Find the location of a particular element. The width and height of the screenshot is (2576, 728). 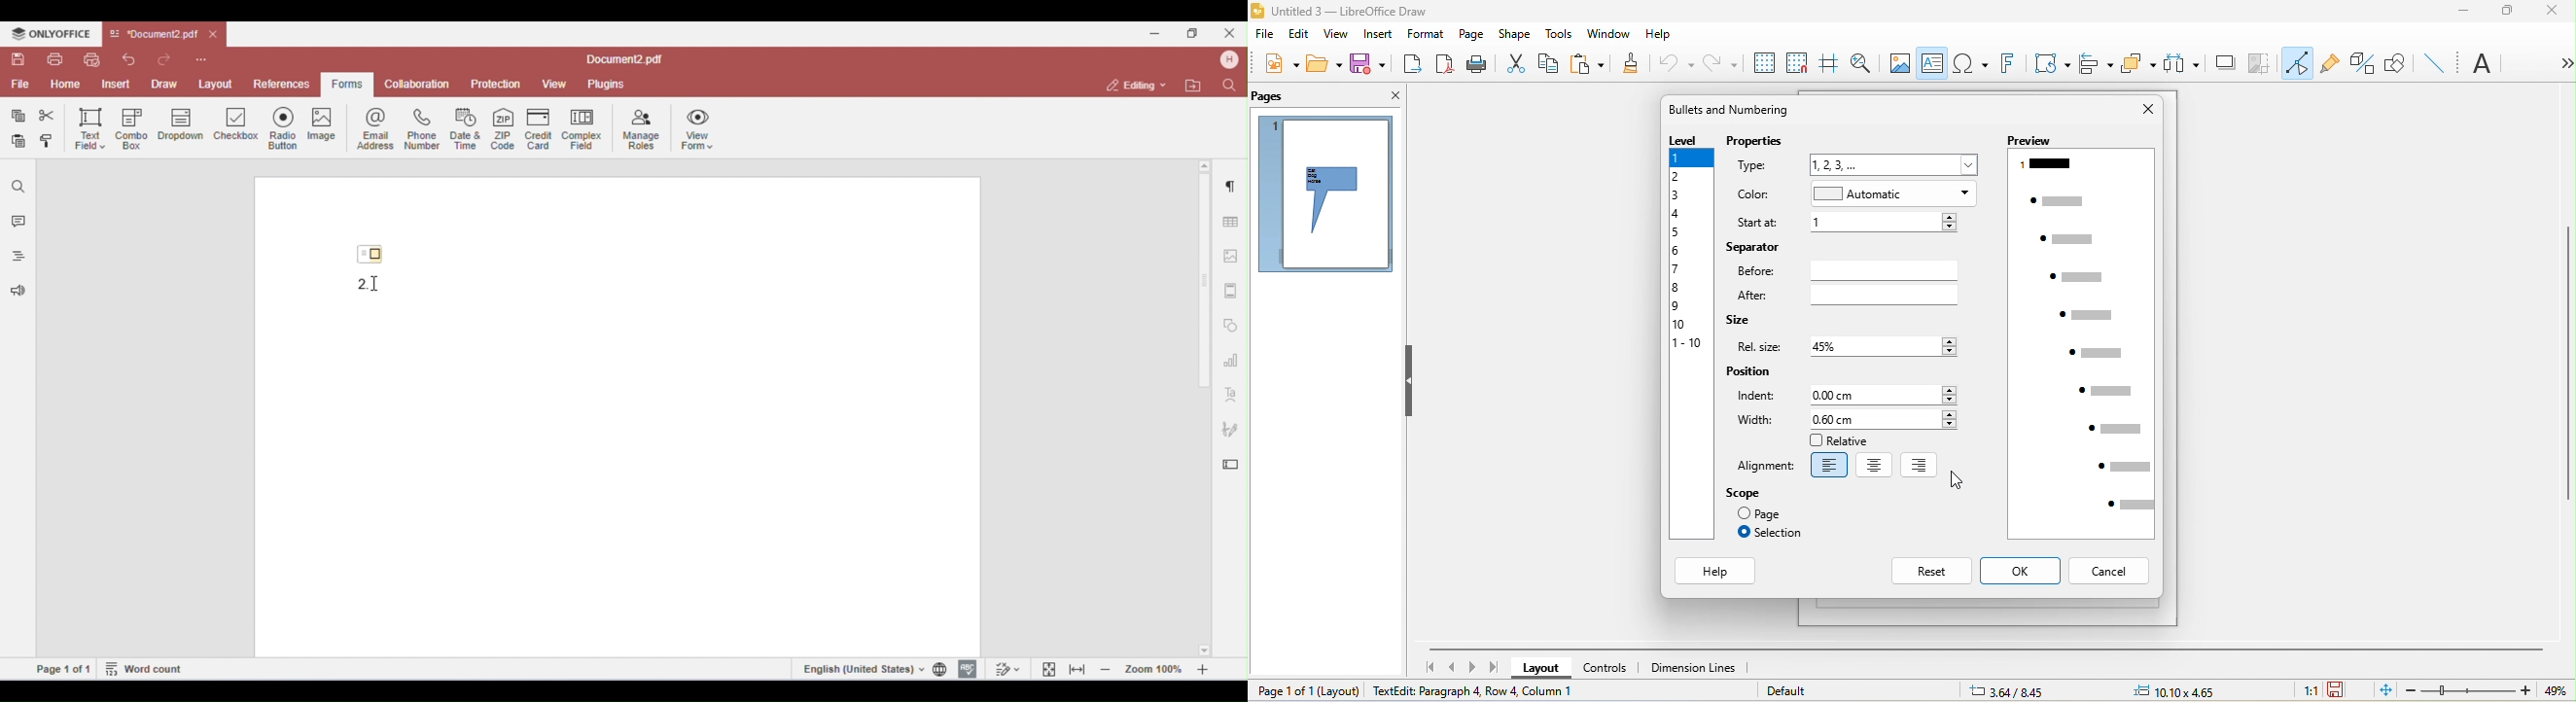

properties is located at coordinates (1770, 144).